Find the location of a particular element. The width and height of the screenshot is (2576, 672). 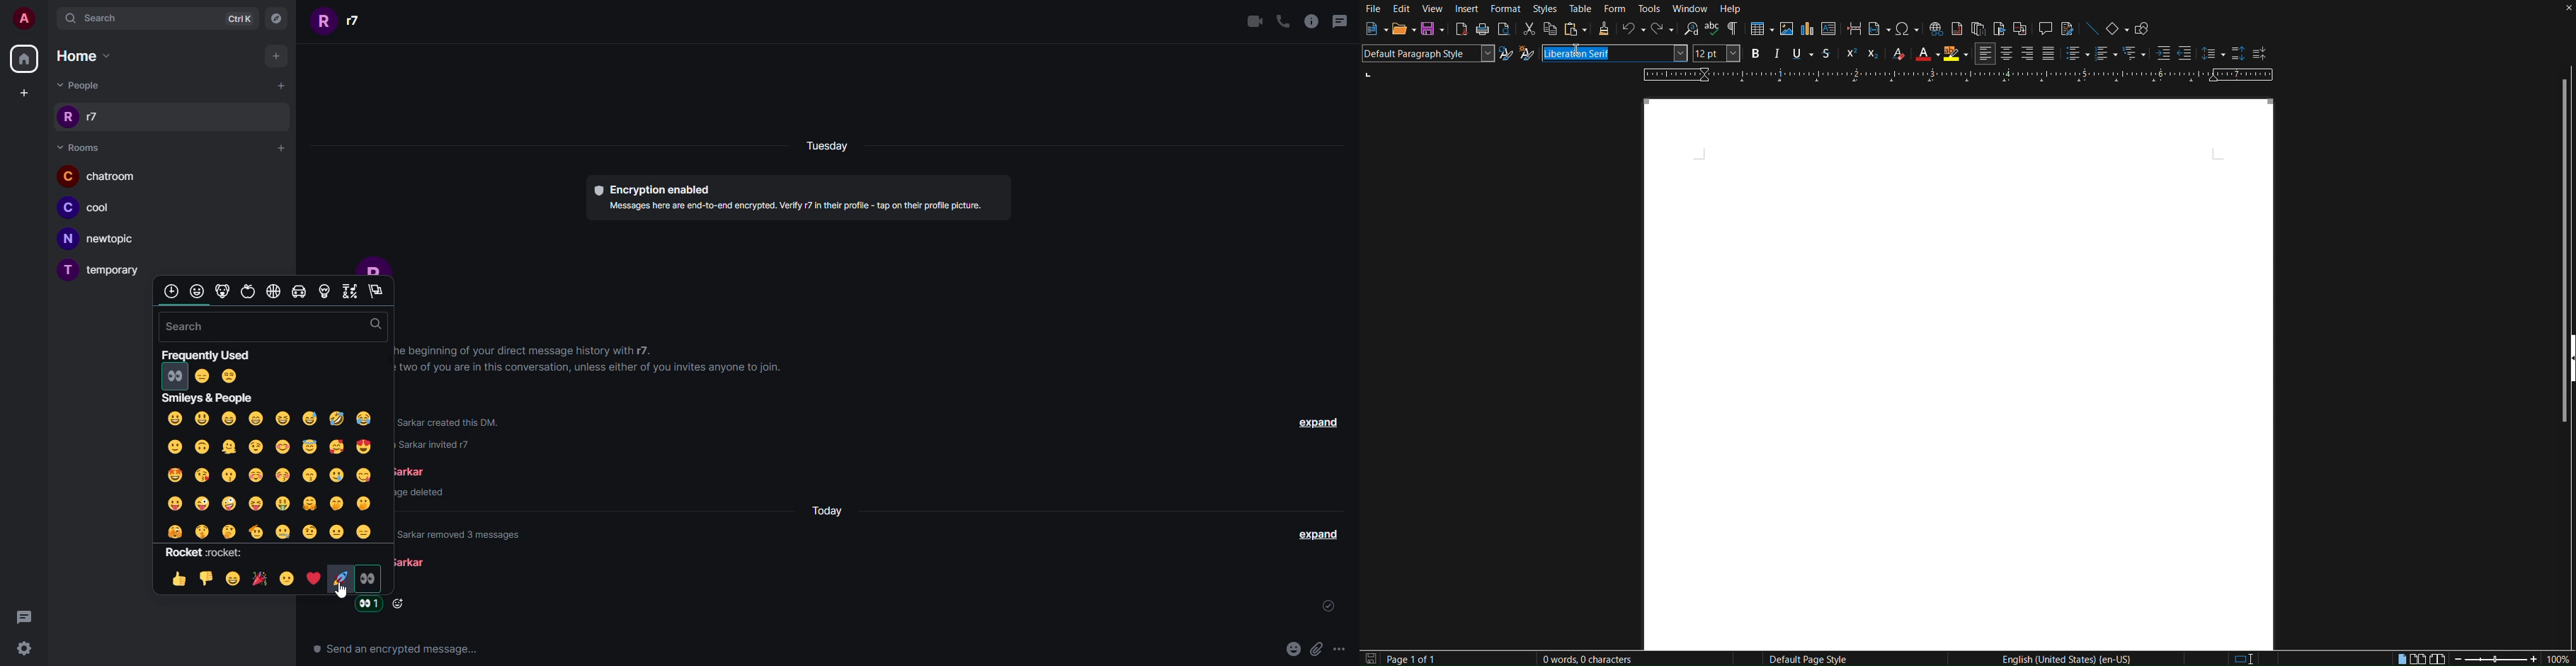

emoji is located at coordinates (207, 580).